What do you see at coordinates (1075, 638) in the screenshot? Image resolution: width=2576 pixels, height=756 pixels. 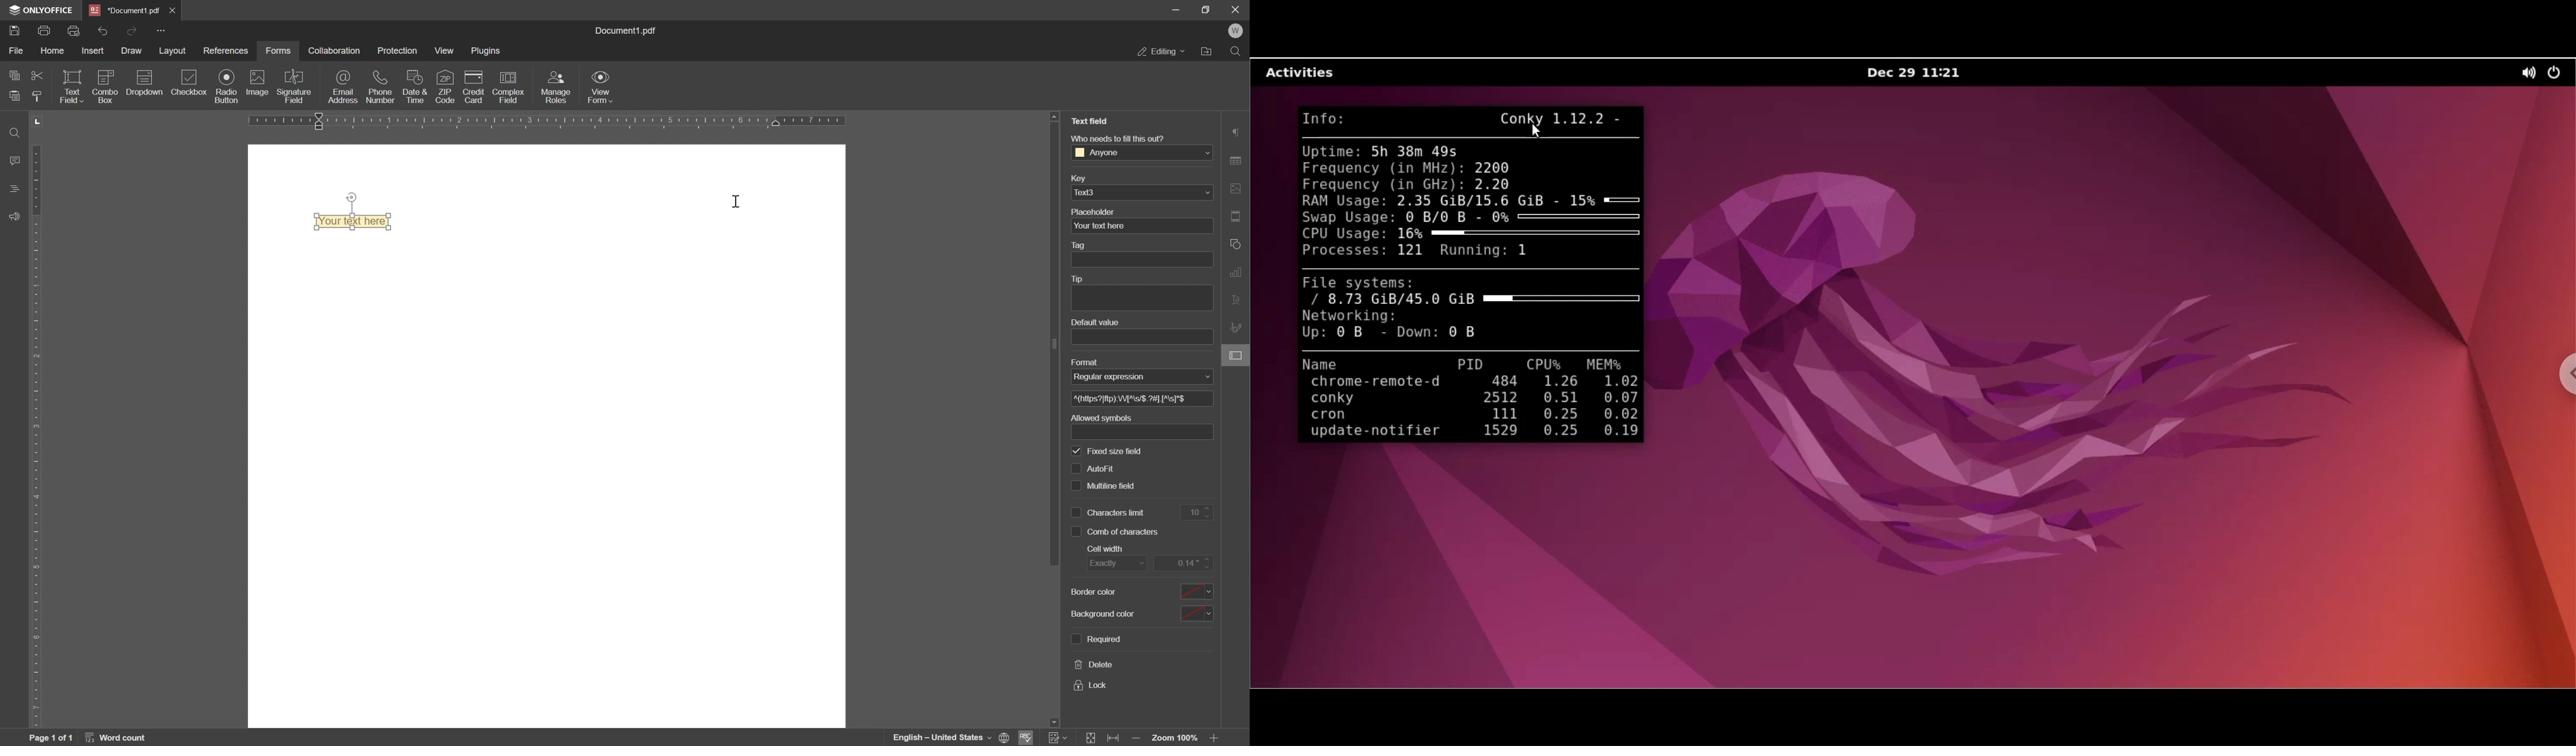 I see `checkbox` at bounding box center [1075, 638].